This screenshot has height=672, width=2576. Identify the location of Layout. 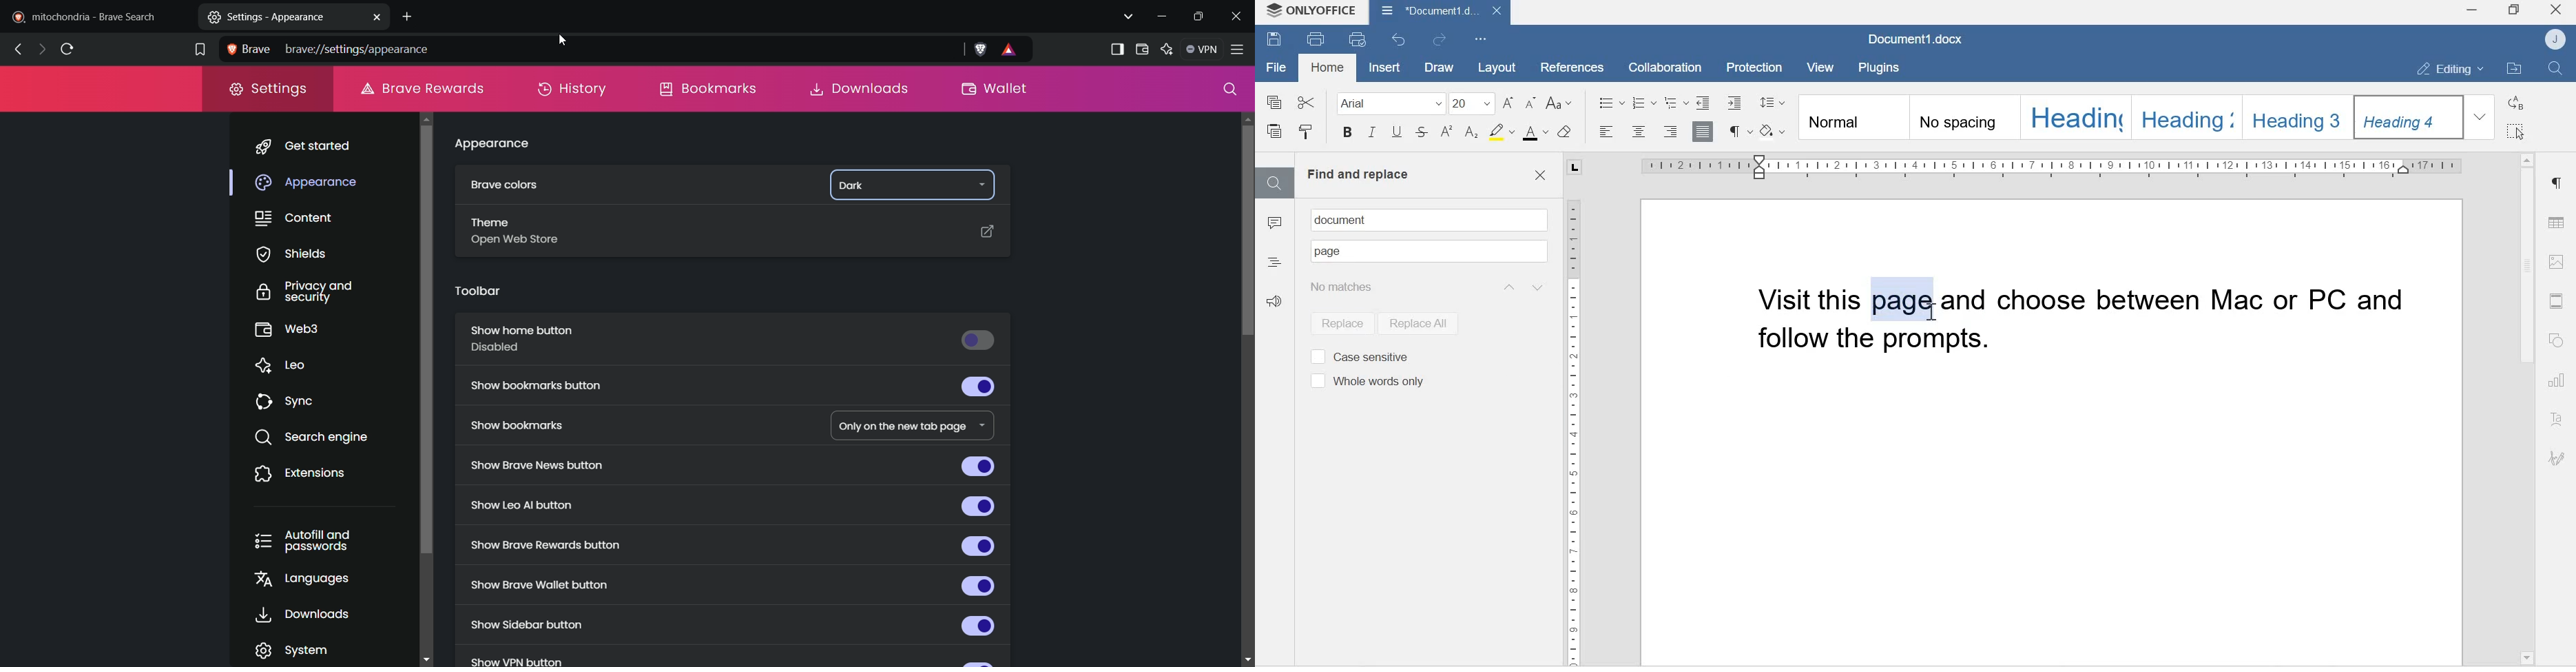
(1495, 67).